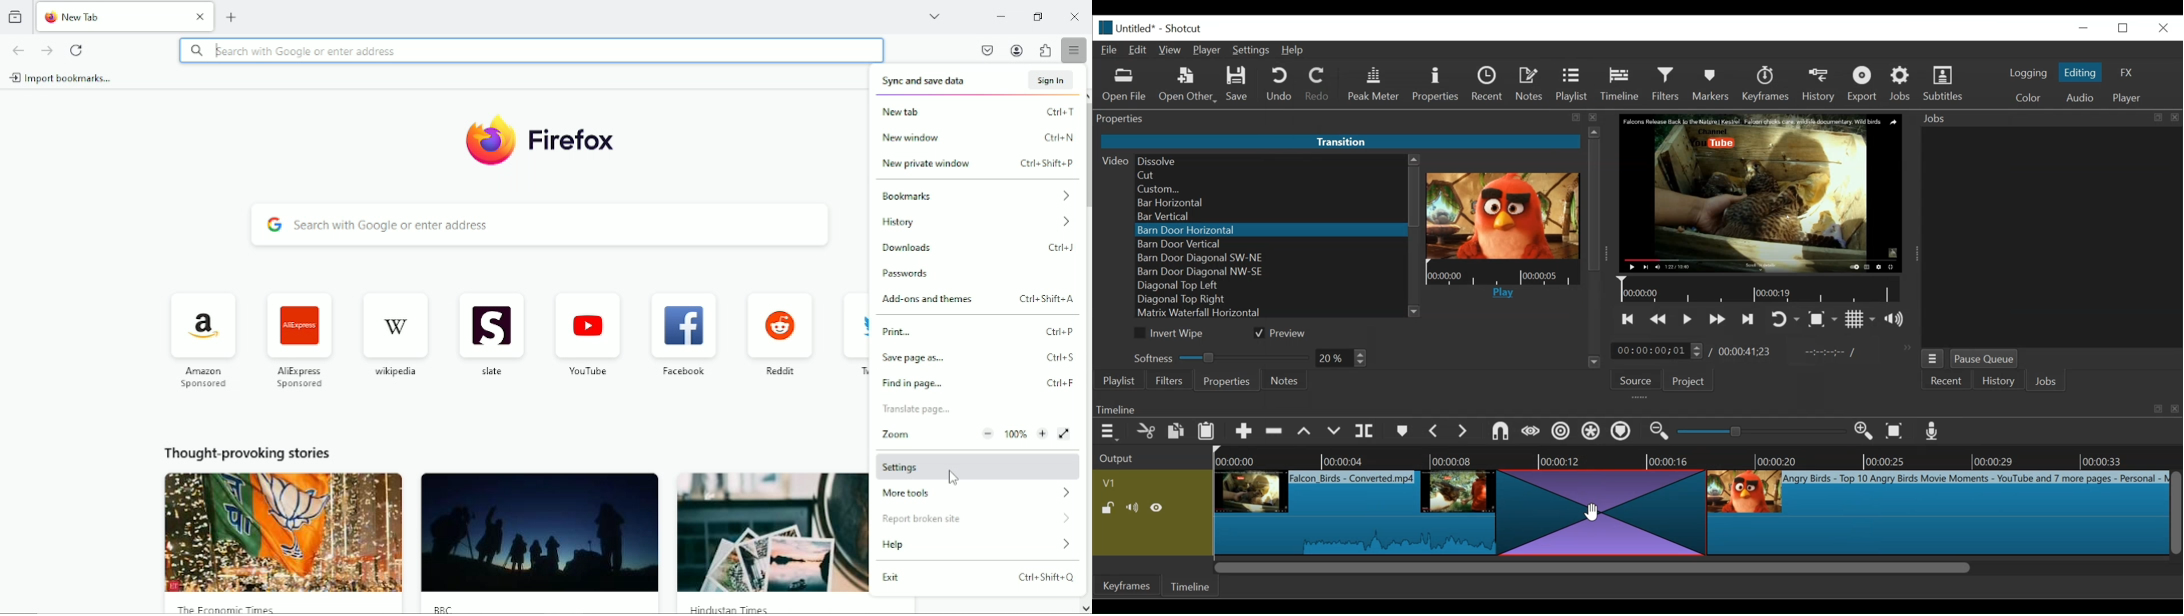  What do you see at coordinates (1502, 295) in the screenshot?
I see `Play` at bounding box center [1502, 295].